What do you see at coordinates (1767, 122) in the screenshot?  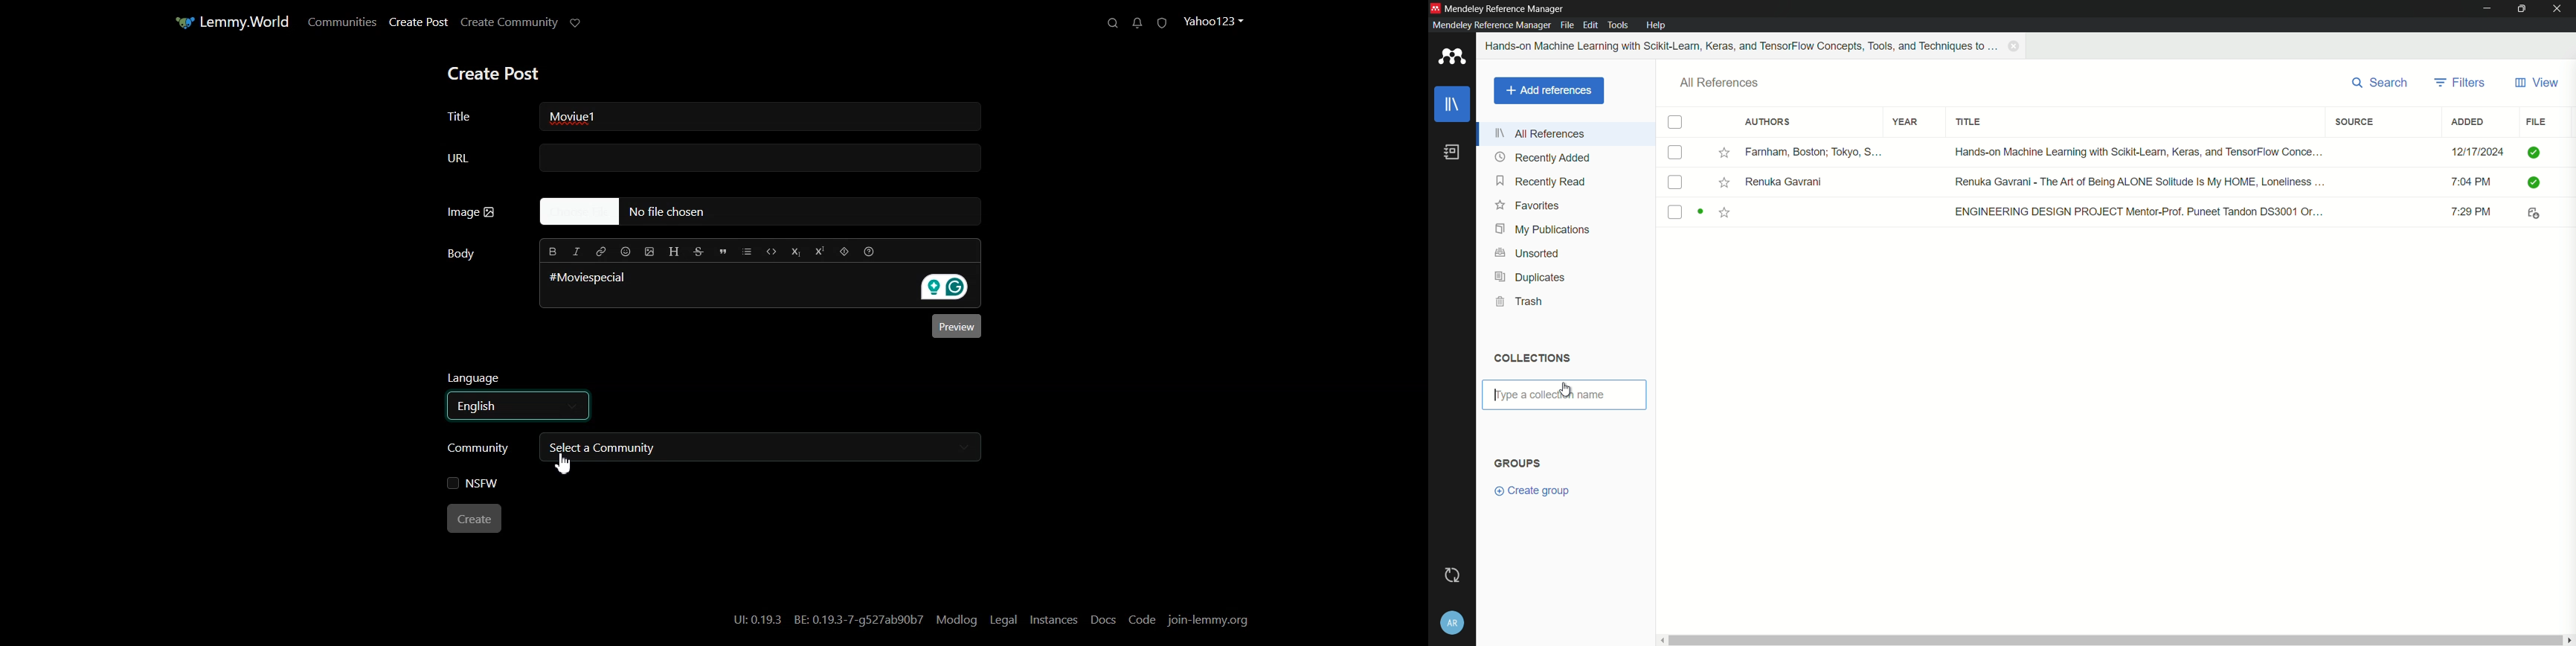 I see `authors` at bounding box center [1767, 122].